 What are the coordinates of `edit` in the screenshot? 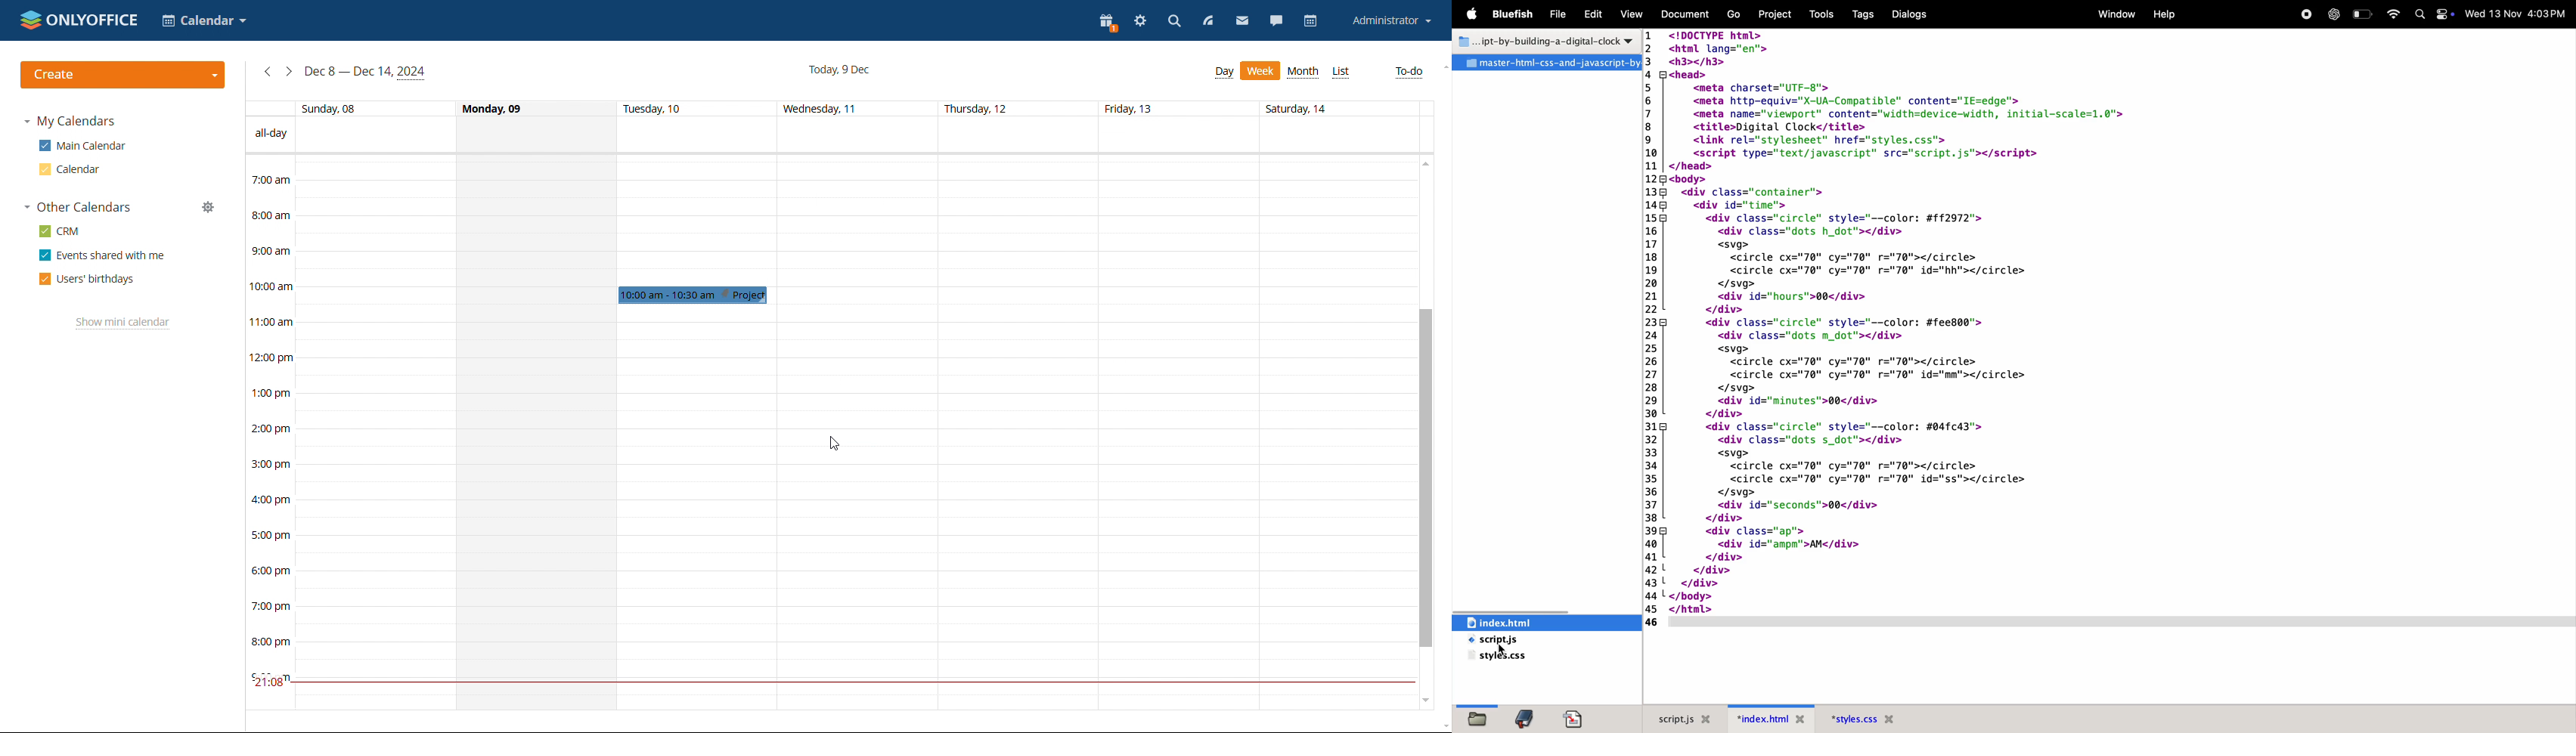 It's located at (1591, 16).